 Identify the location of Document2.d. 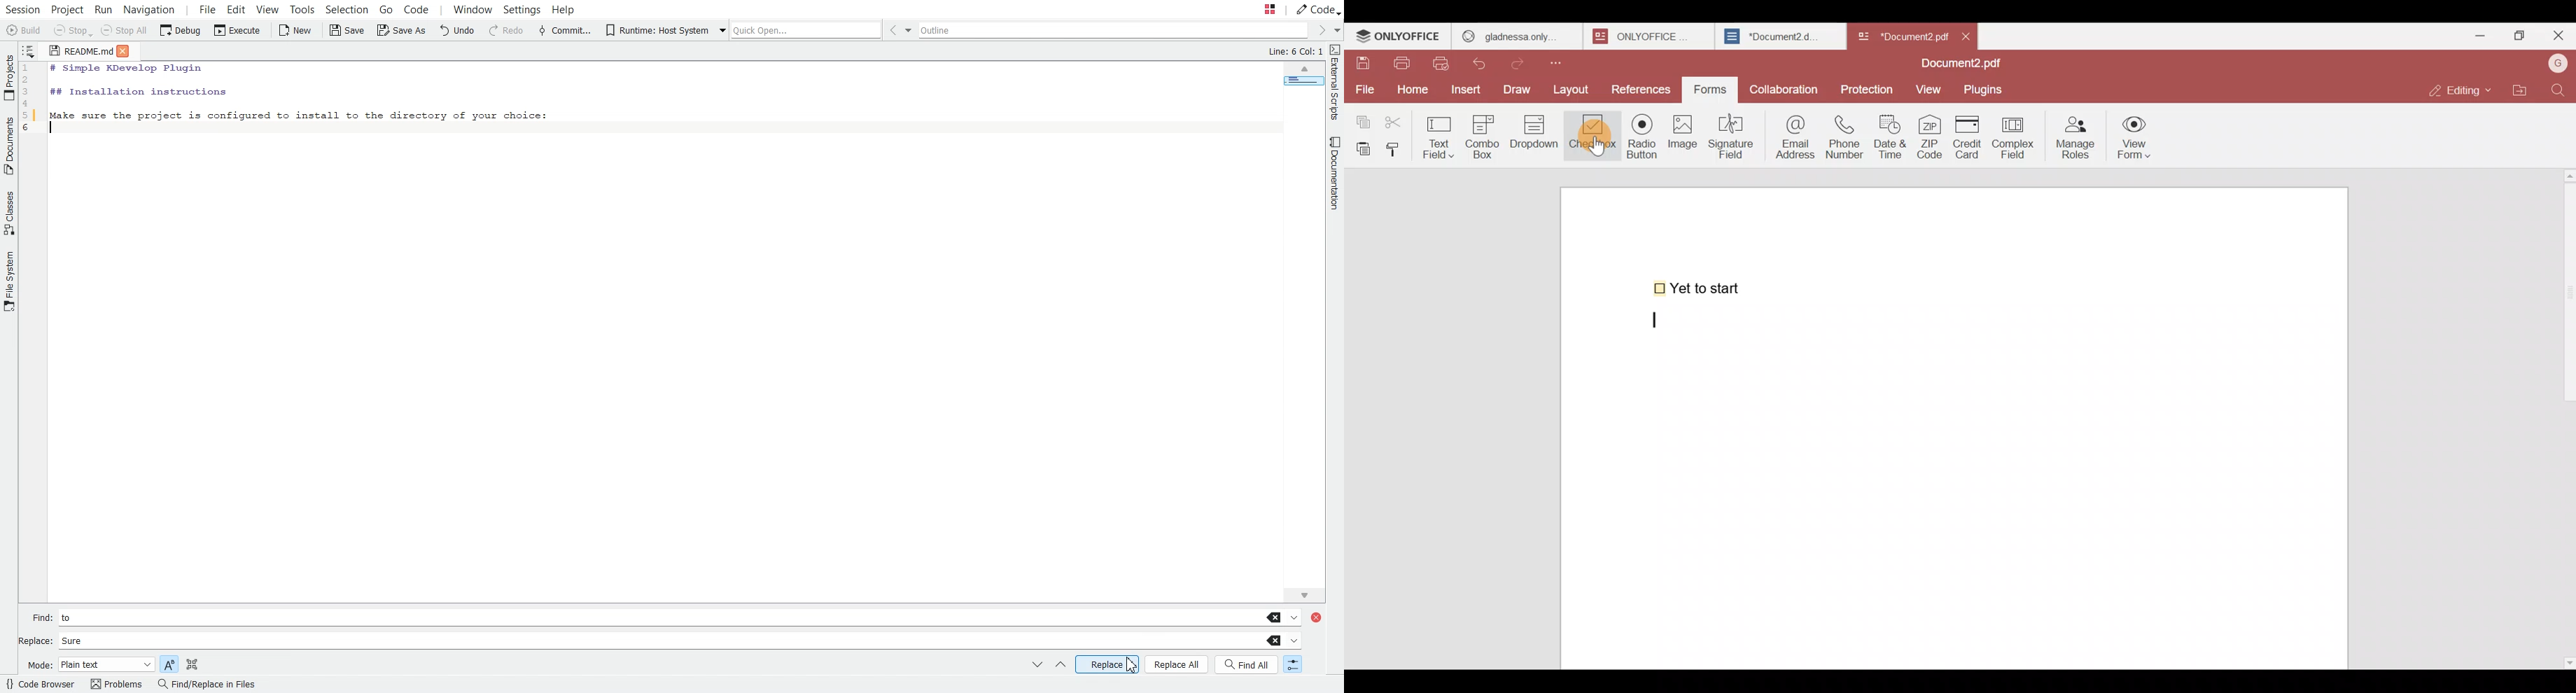
(1780, 40).